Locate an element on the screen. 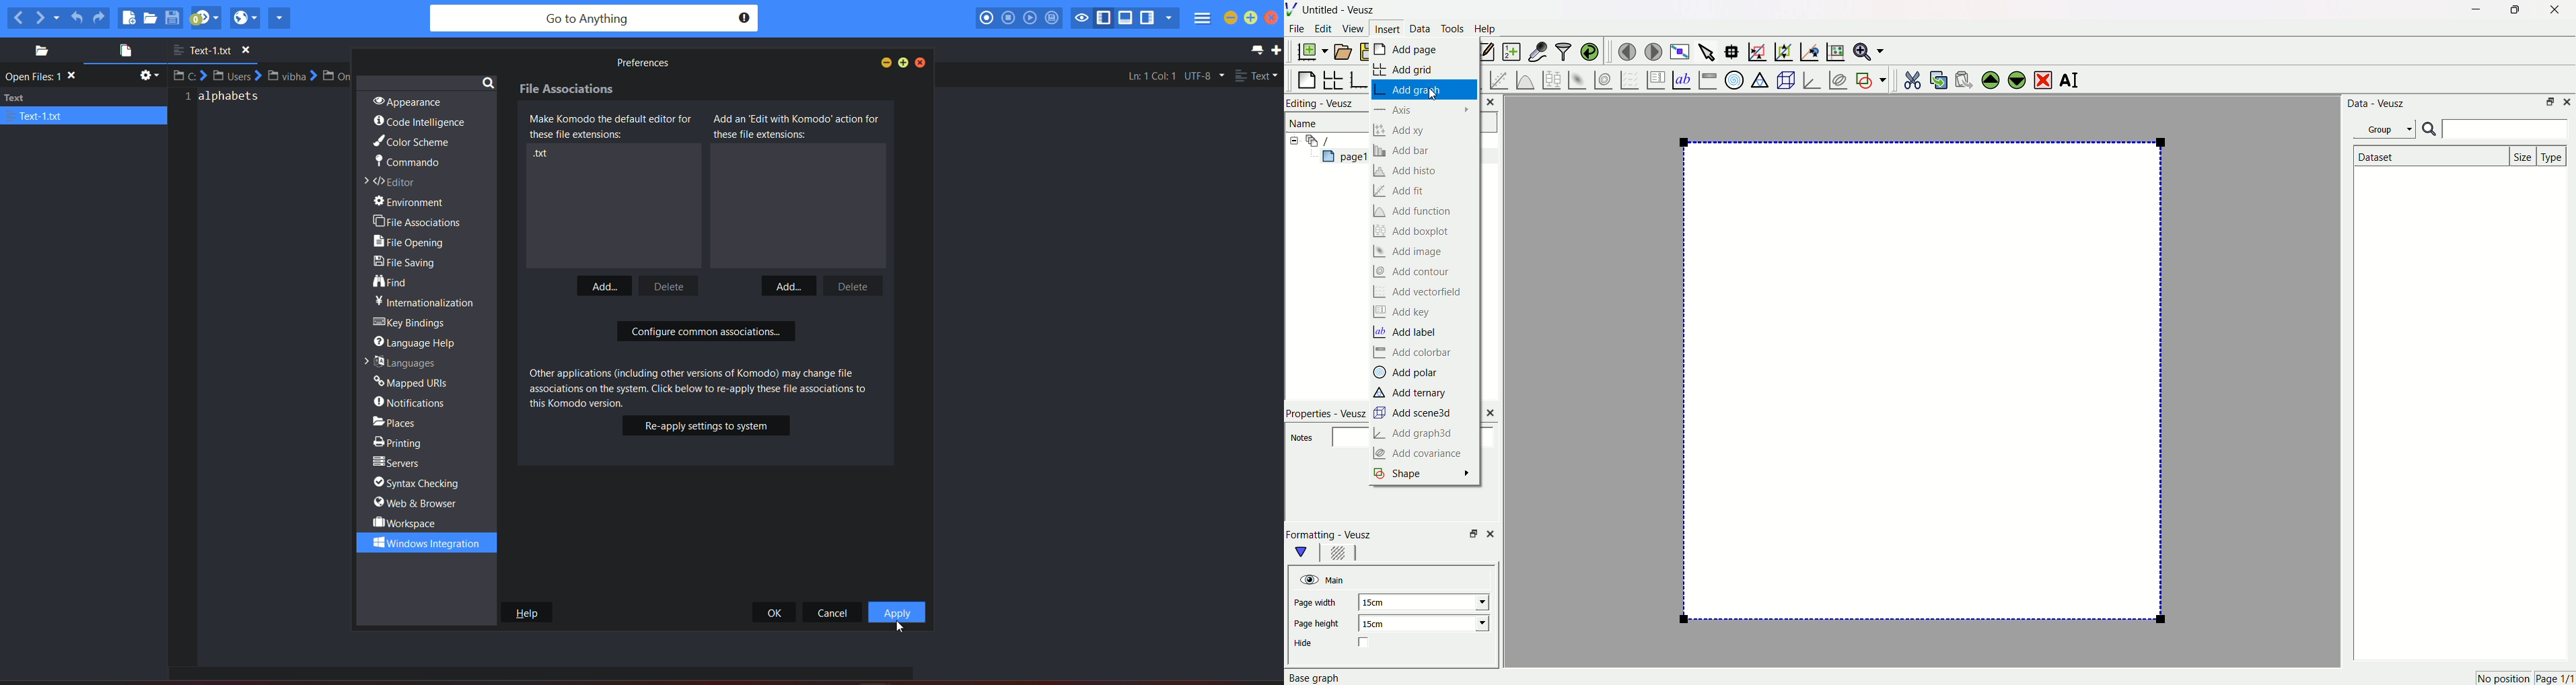 The image size is (2576, 700). Add graph is located at coordinates (1412, 89).